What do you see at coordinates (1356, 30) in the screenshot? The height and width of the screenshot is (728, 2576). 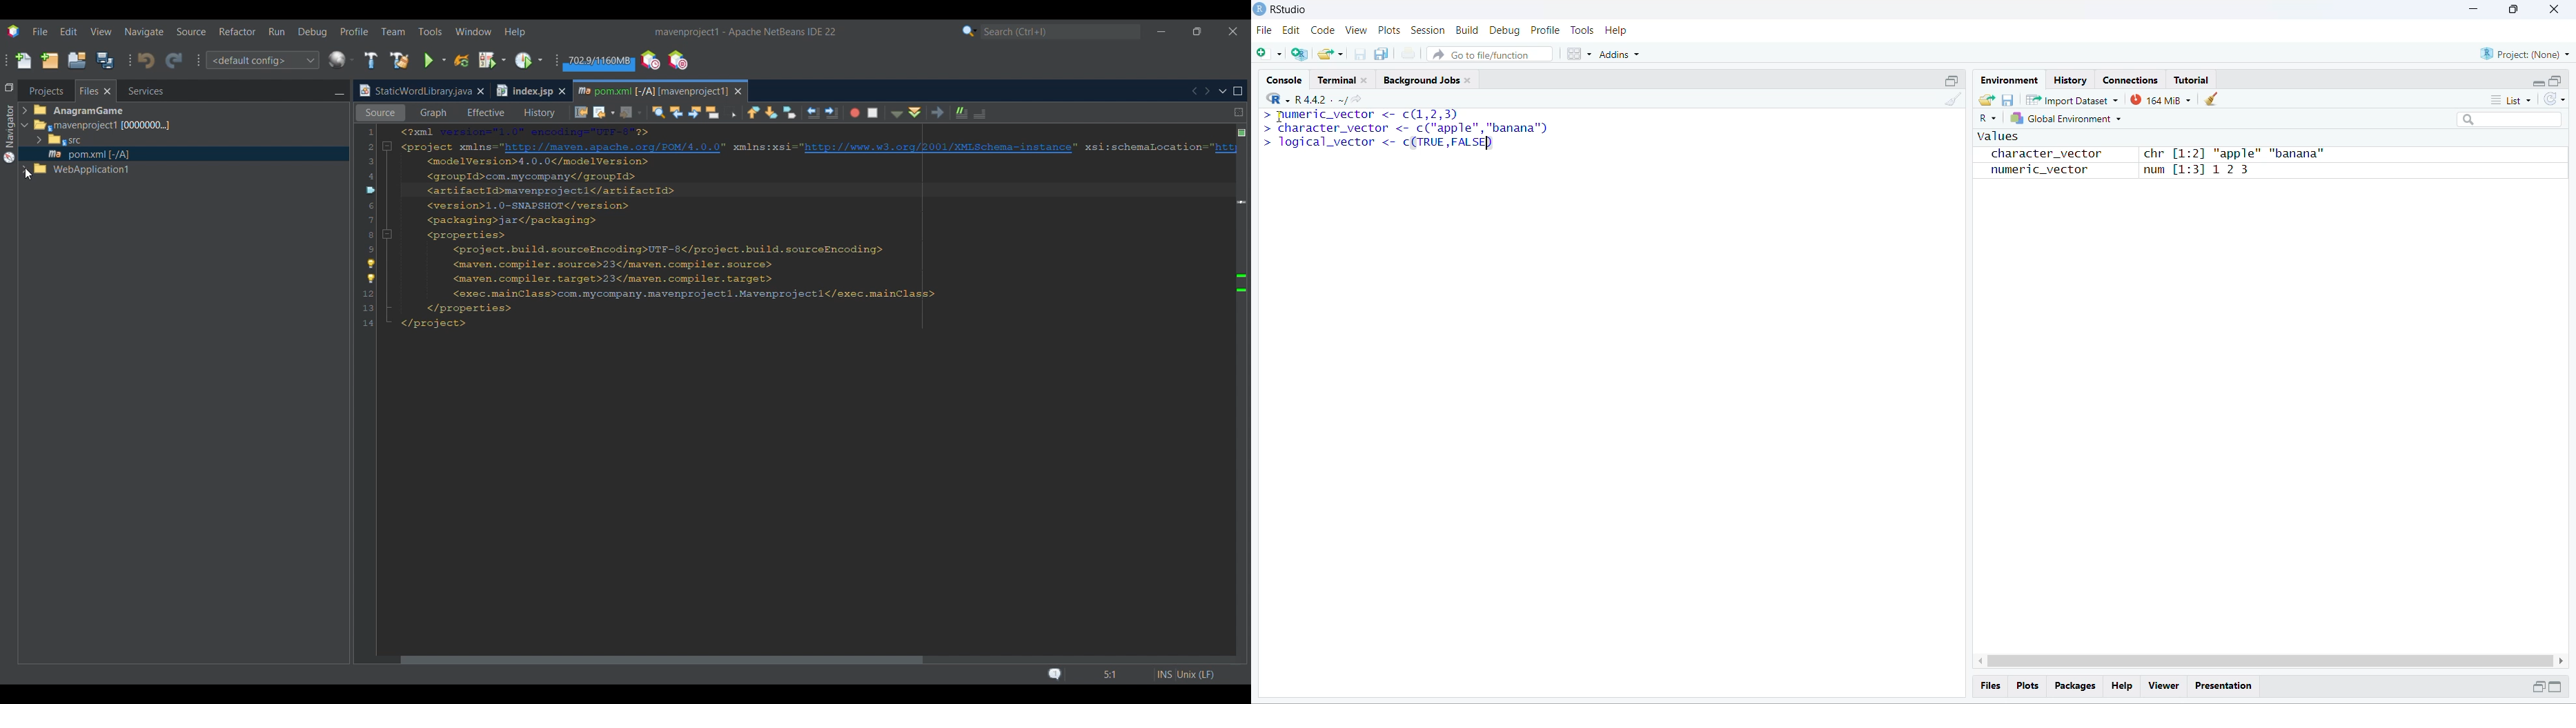 I see `View` at bounding box center [1356, 30].